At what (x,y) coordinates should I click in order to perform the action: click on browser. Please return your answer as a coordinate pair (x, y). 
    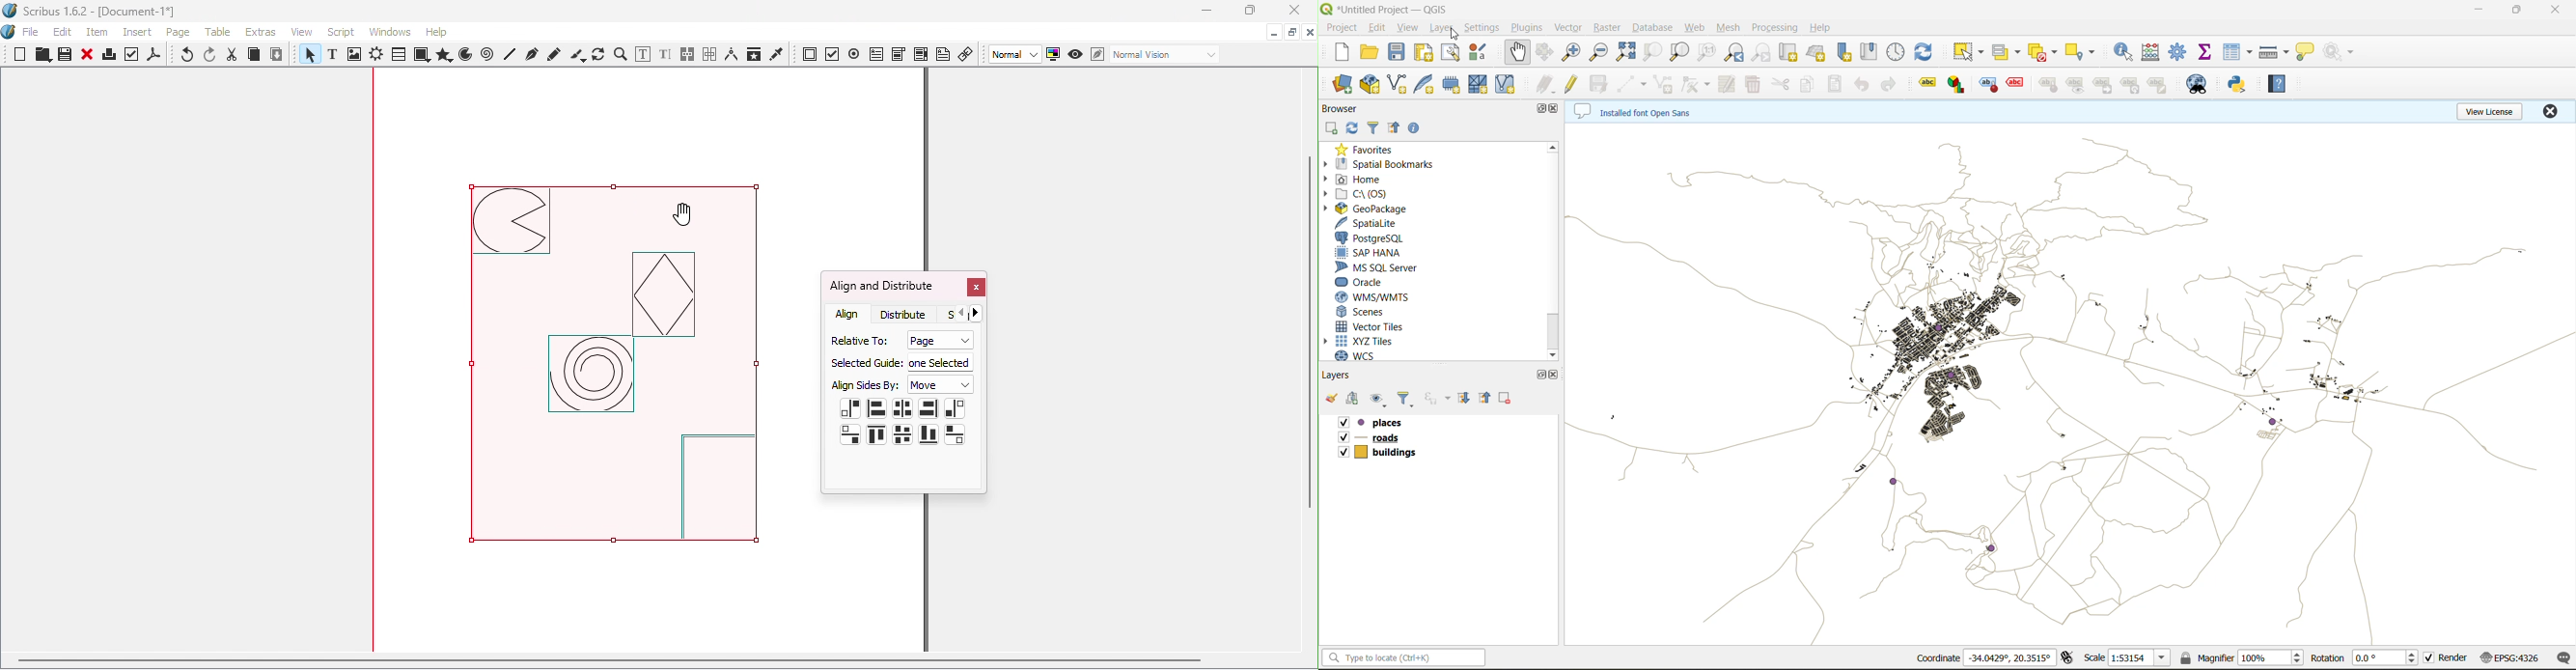
    Looking at the image, I should click on (1345, 108).